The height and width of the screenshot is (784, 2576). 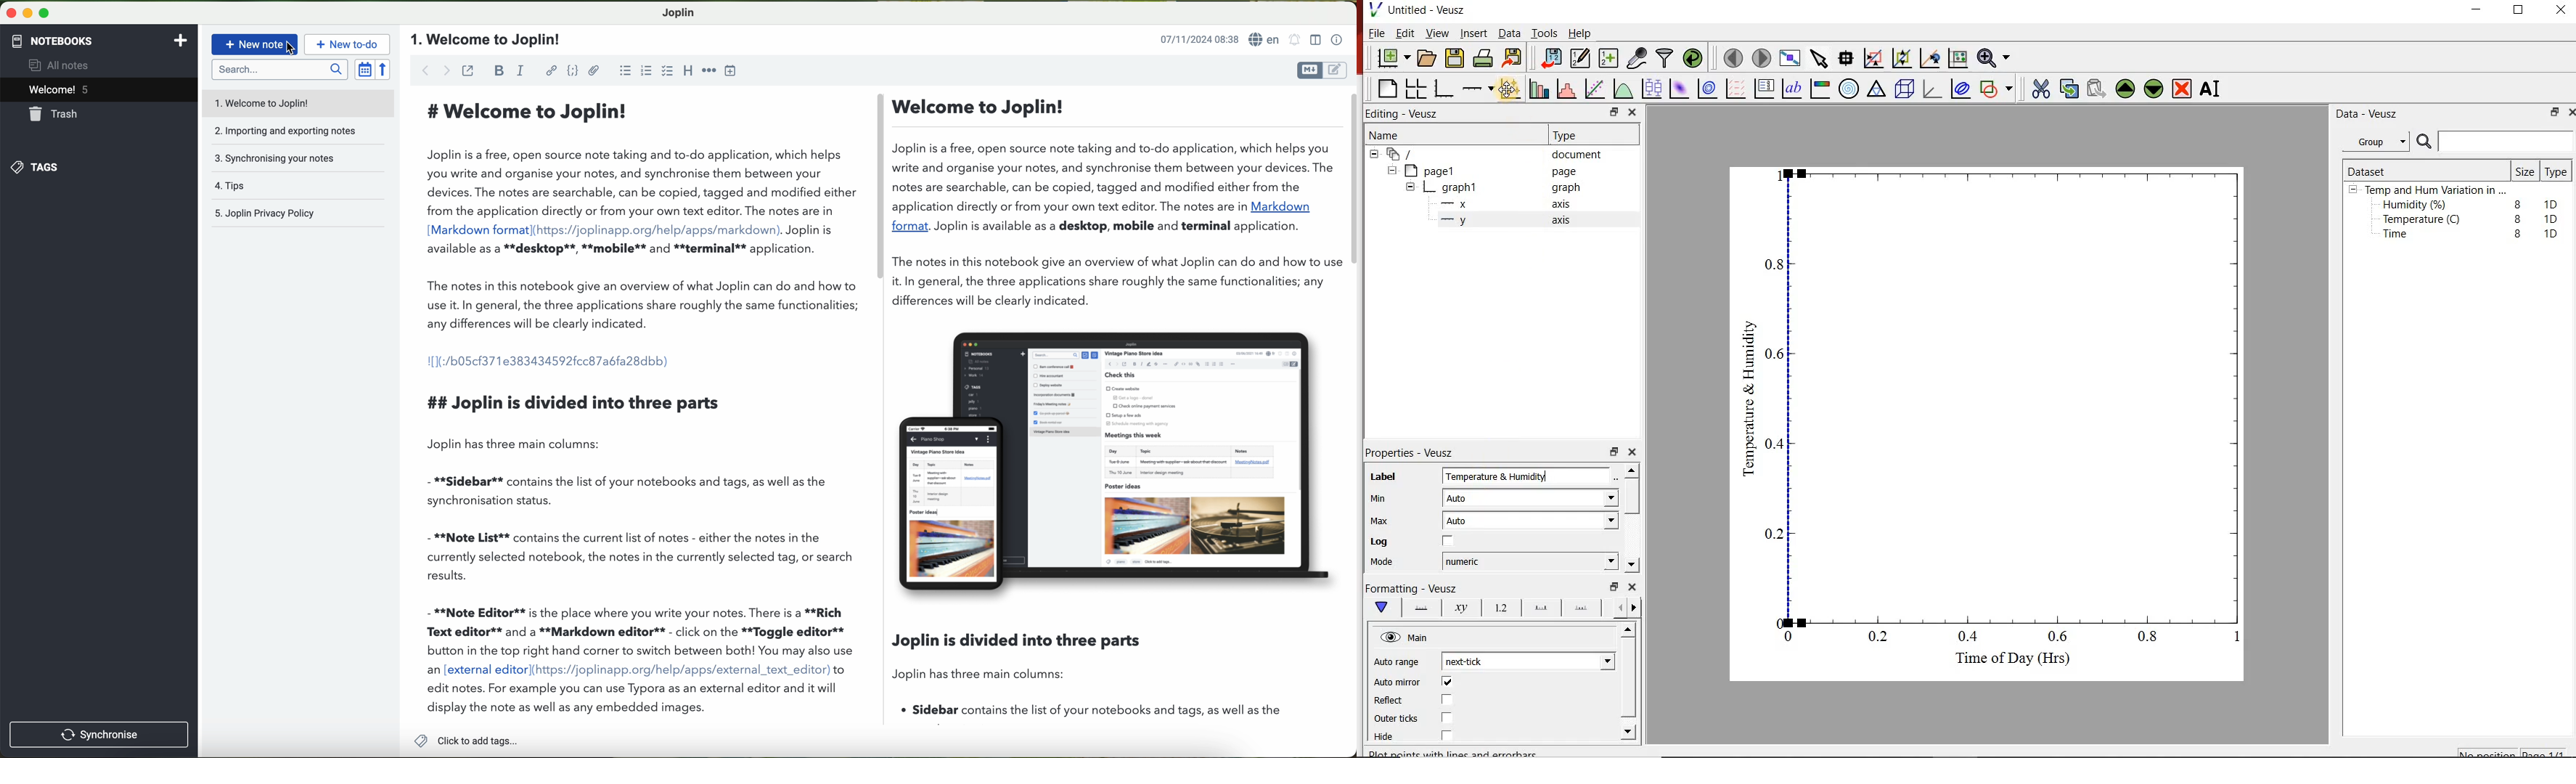 I want to click on new to-do button, so click(x=347, y=44).